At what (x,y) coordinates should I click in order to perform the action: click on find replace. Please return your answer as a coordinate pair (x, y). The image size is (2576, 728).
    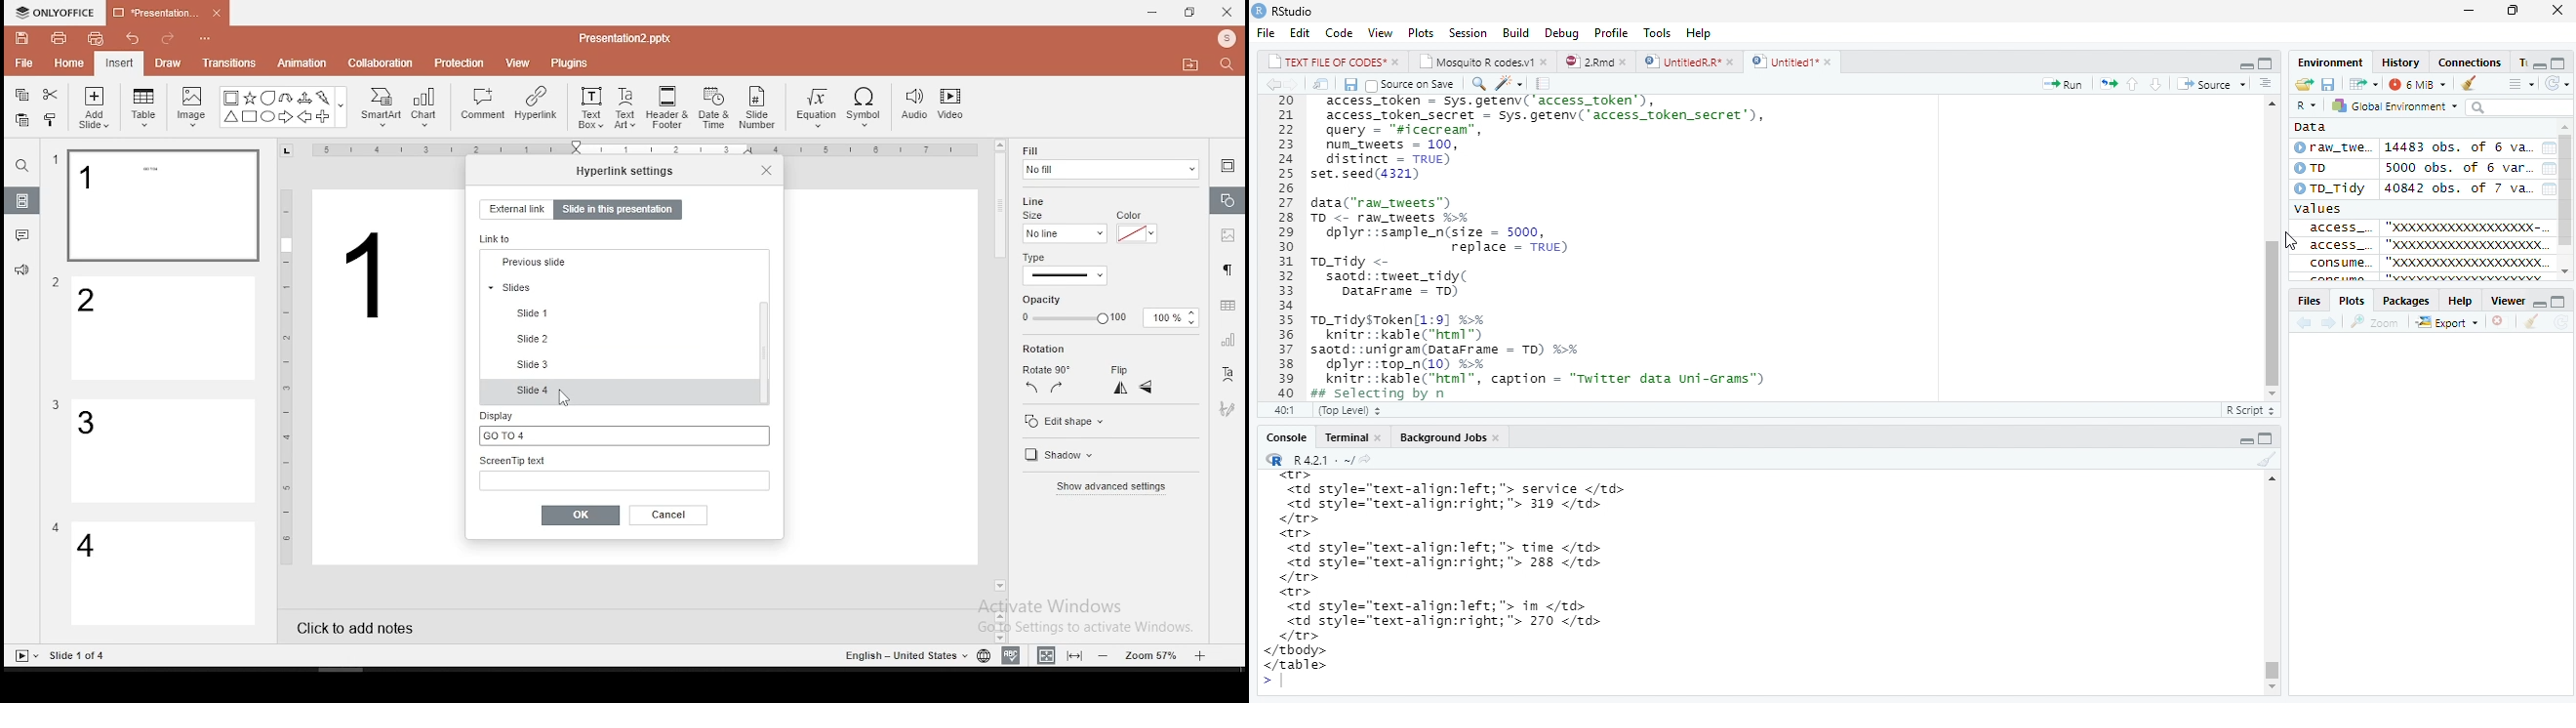
    Looking at the image, I should click on (1480, 83).